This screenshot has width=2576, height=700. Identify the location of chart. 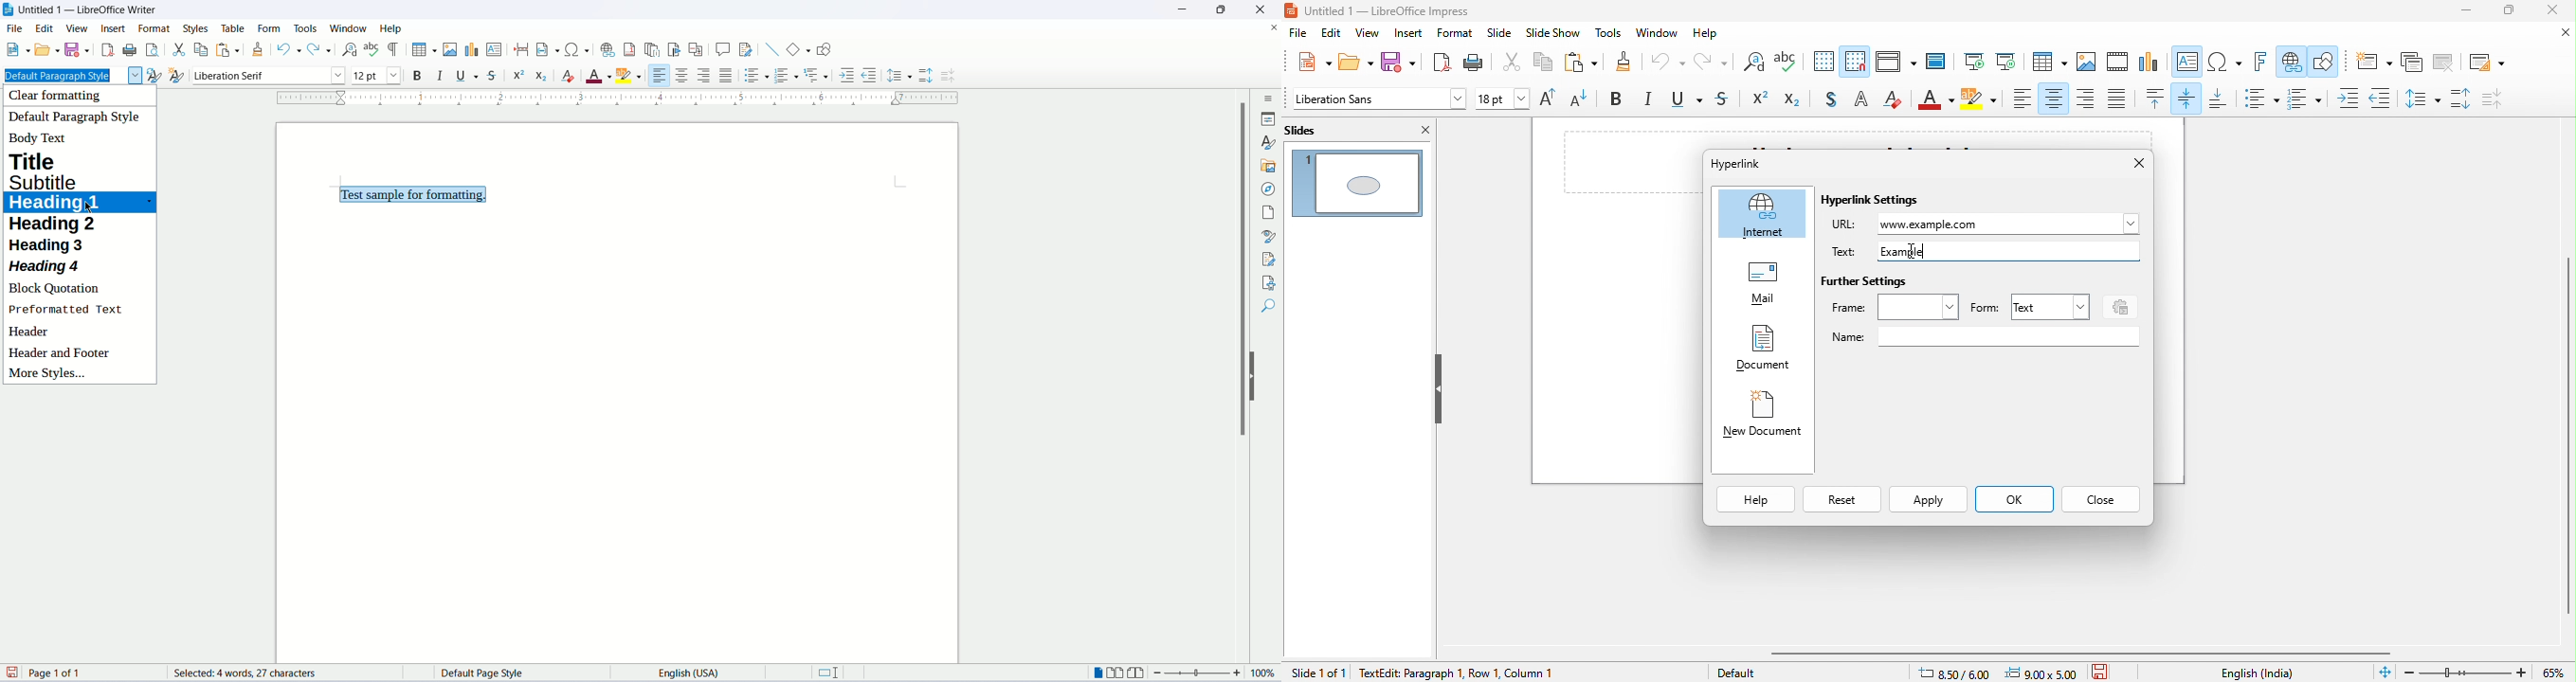
(2150, 63).